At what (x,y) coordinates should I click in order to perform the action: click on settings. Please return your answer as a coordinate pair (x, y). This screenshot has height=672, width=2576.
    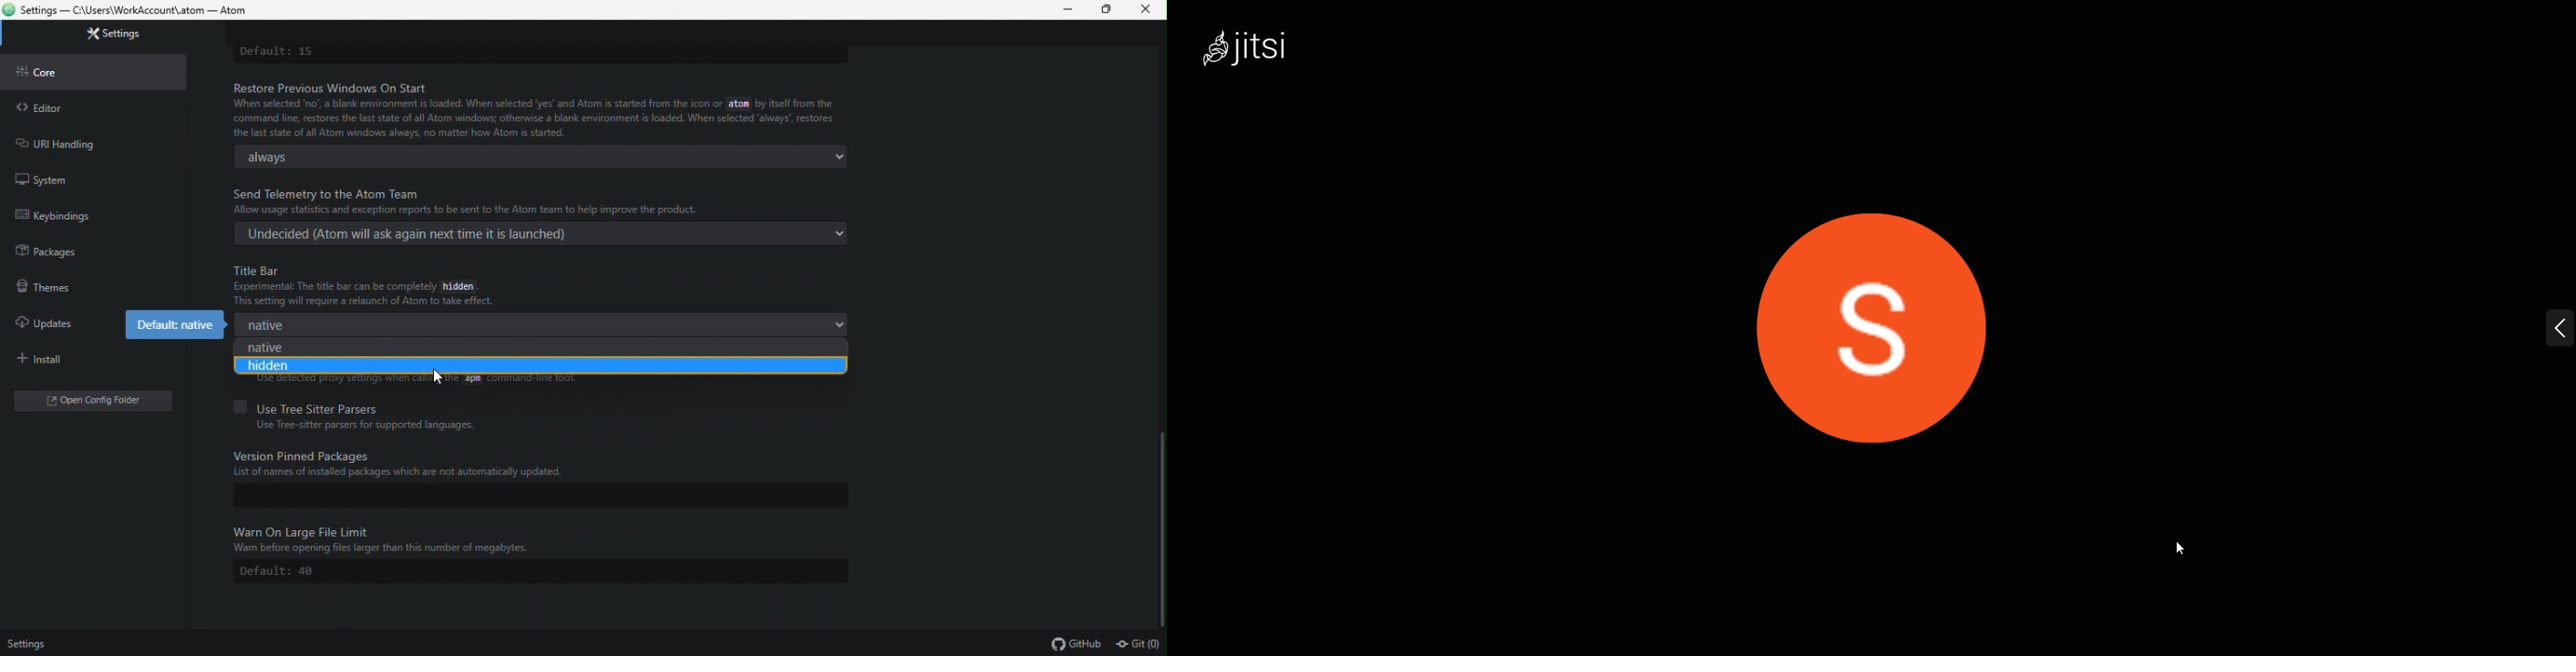
    Looking at the image, I should click on (108, 35).